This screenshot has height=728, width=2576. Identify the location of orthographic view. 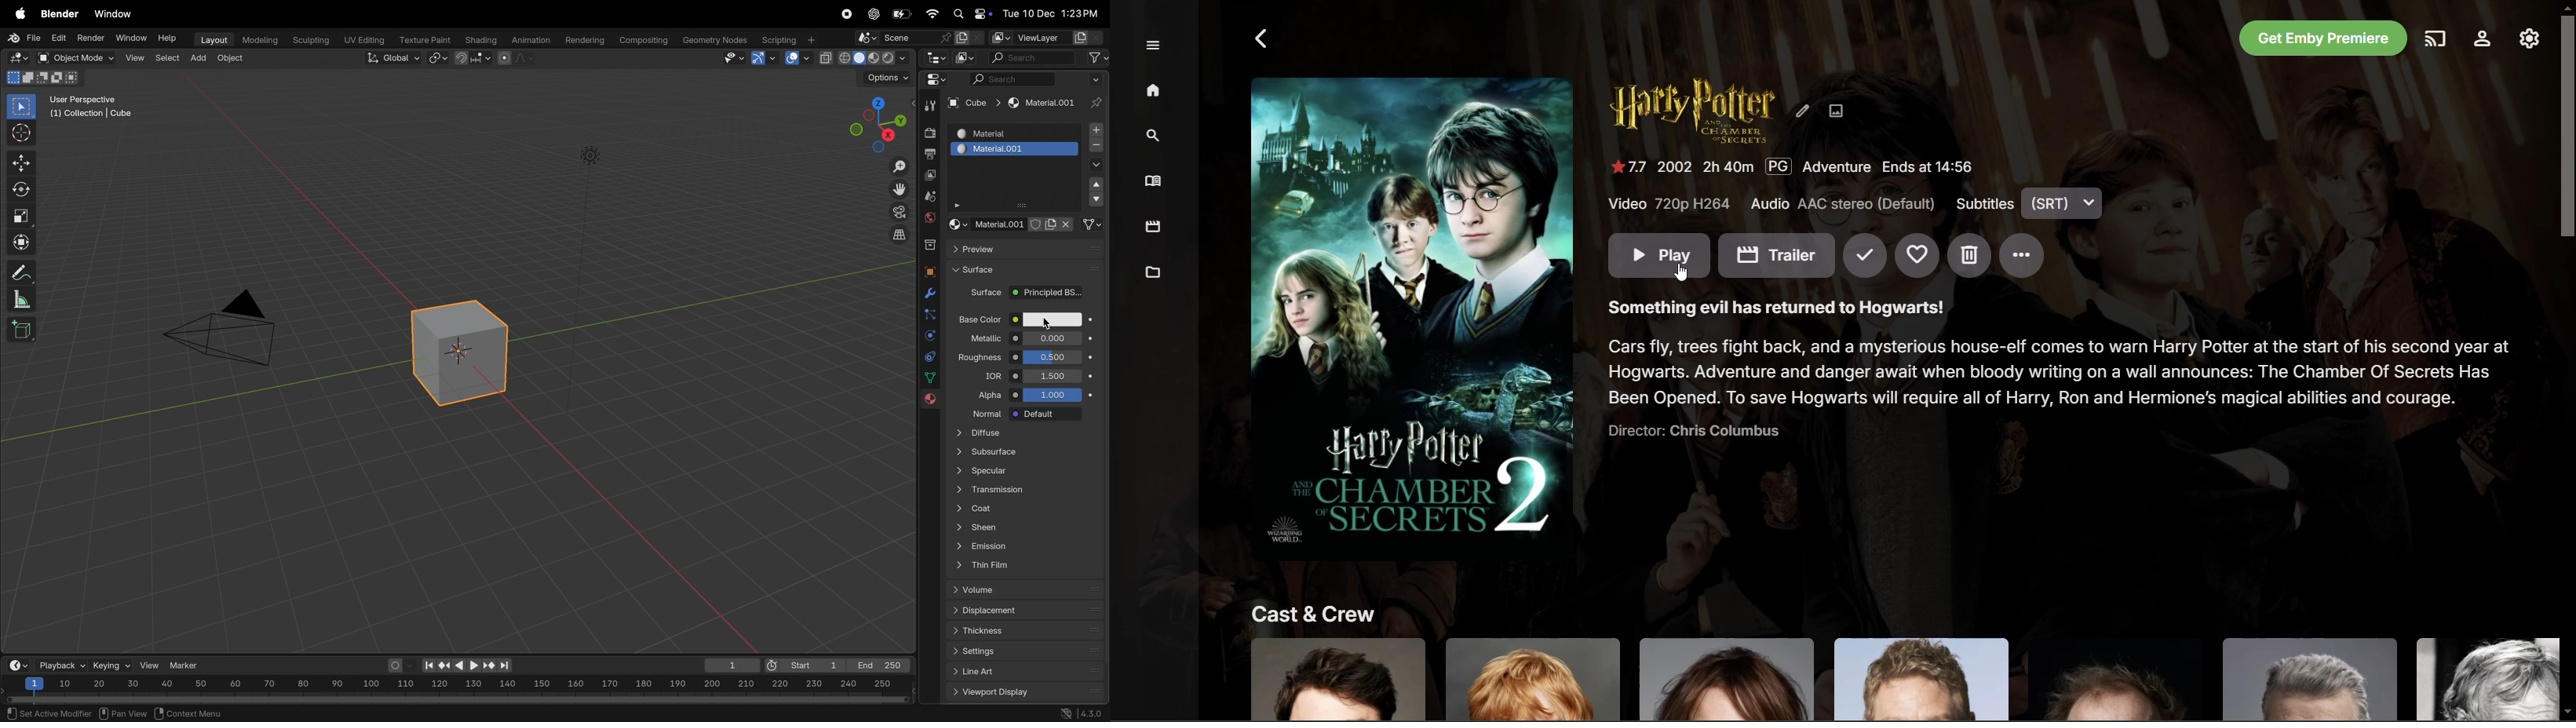
(901, 234).